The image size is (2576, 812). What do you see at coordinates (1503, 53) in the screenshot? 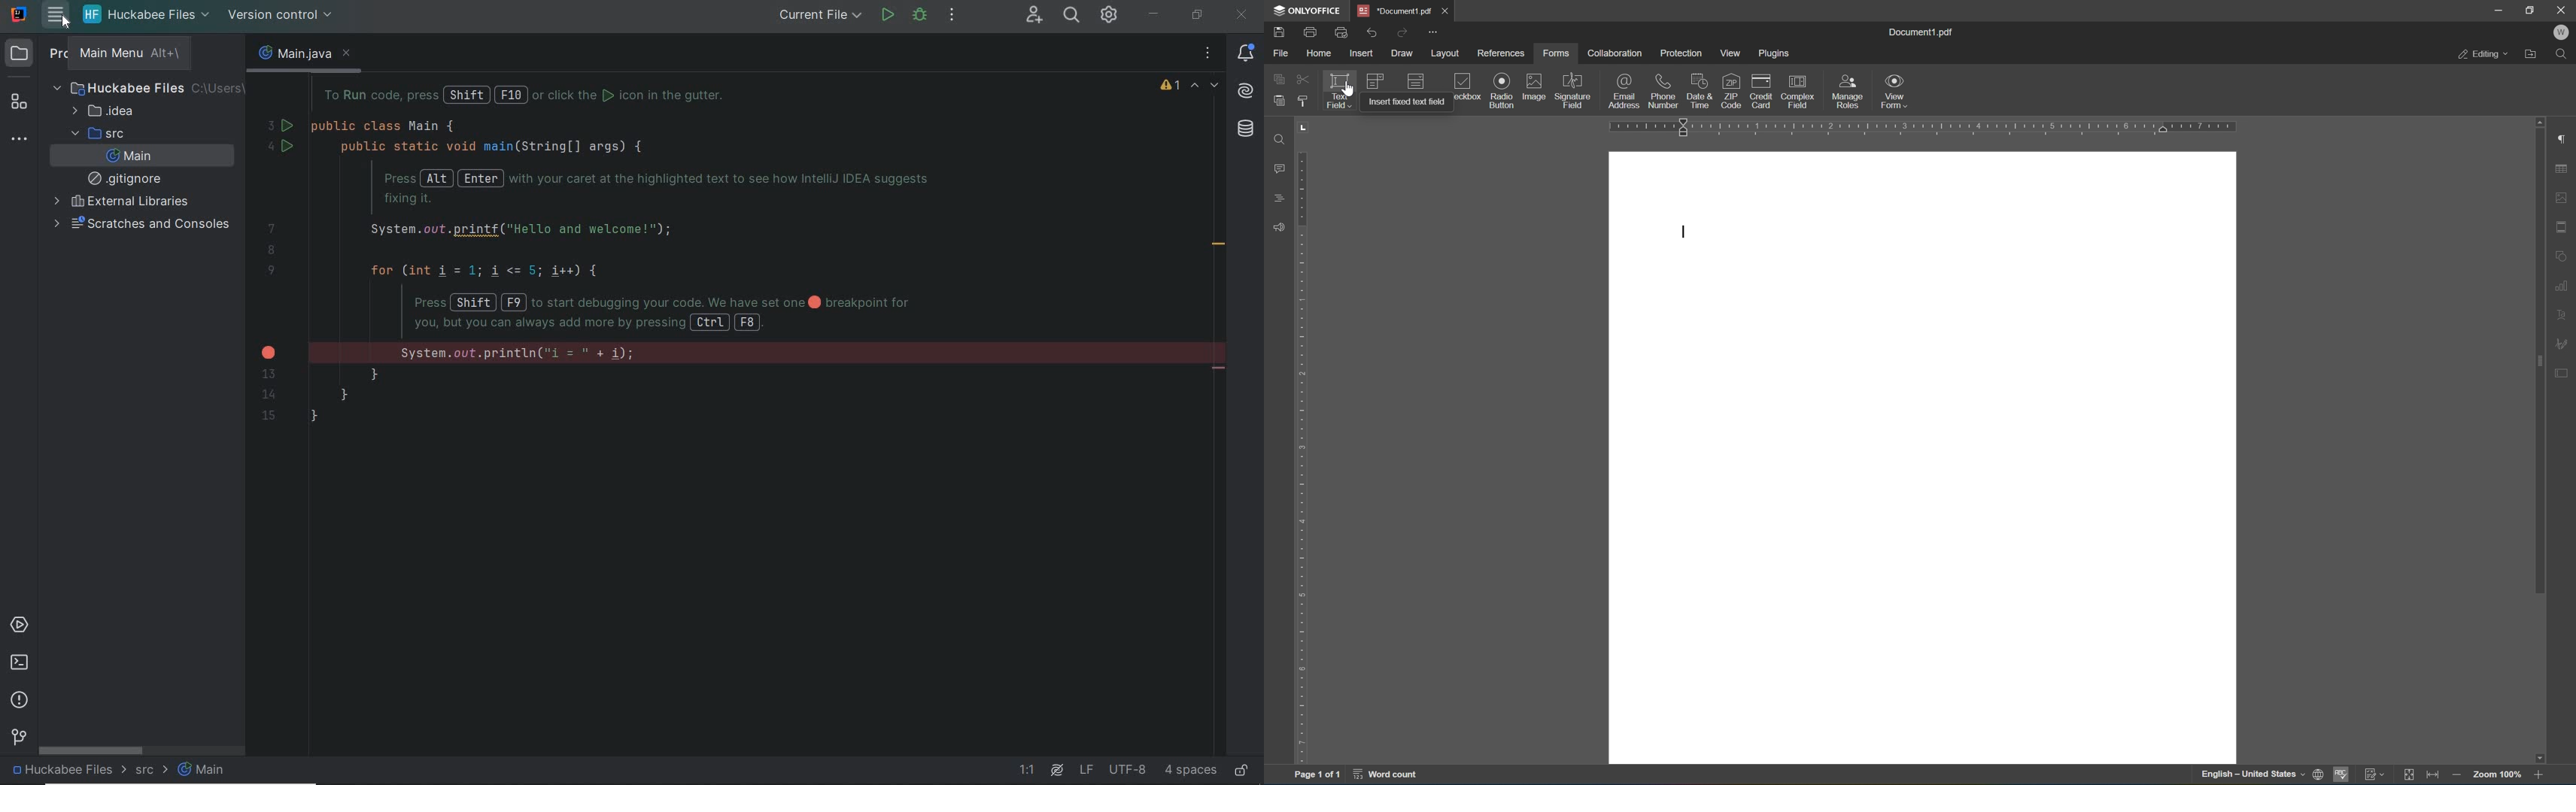
I see `references` at bounding box center [1503, 53].